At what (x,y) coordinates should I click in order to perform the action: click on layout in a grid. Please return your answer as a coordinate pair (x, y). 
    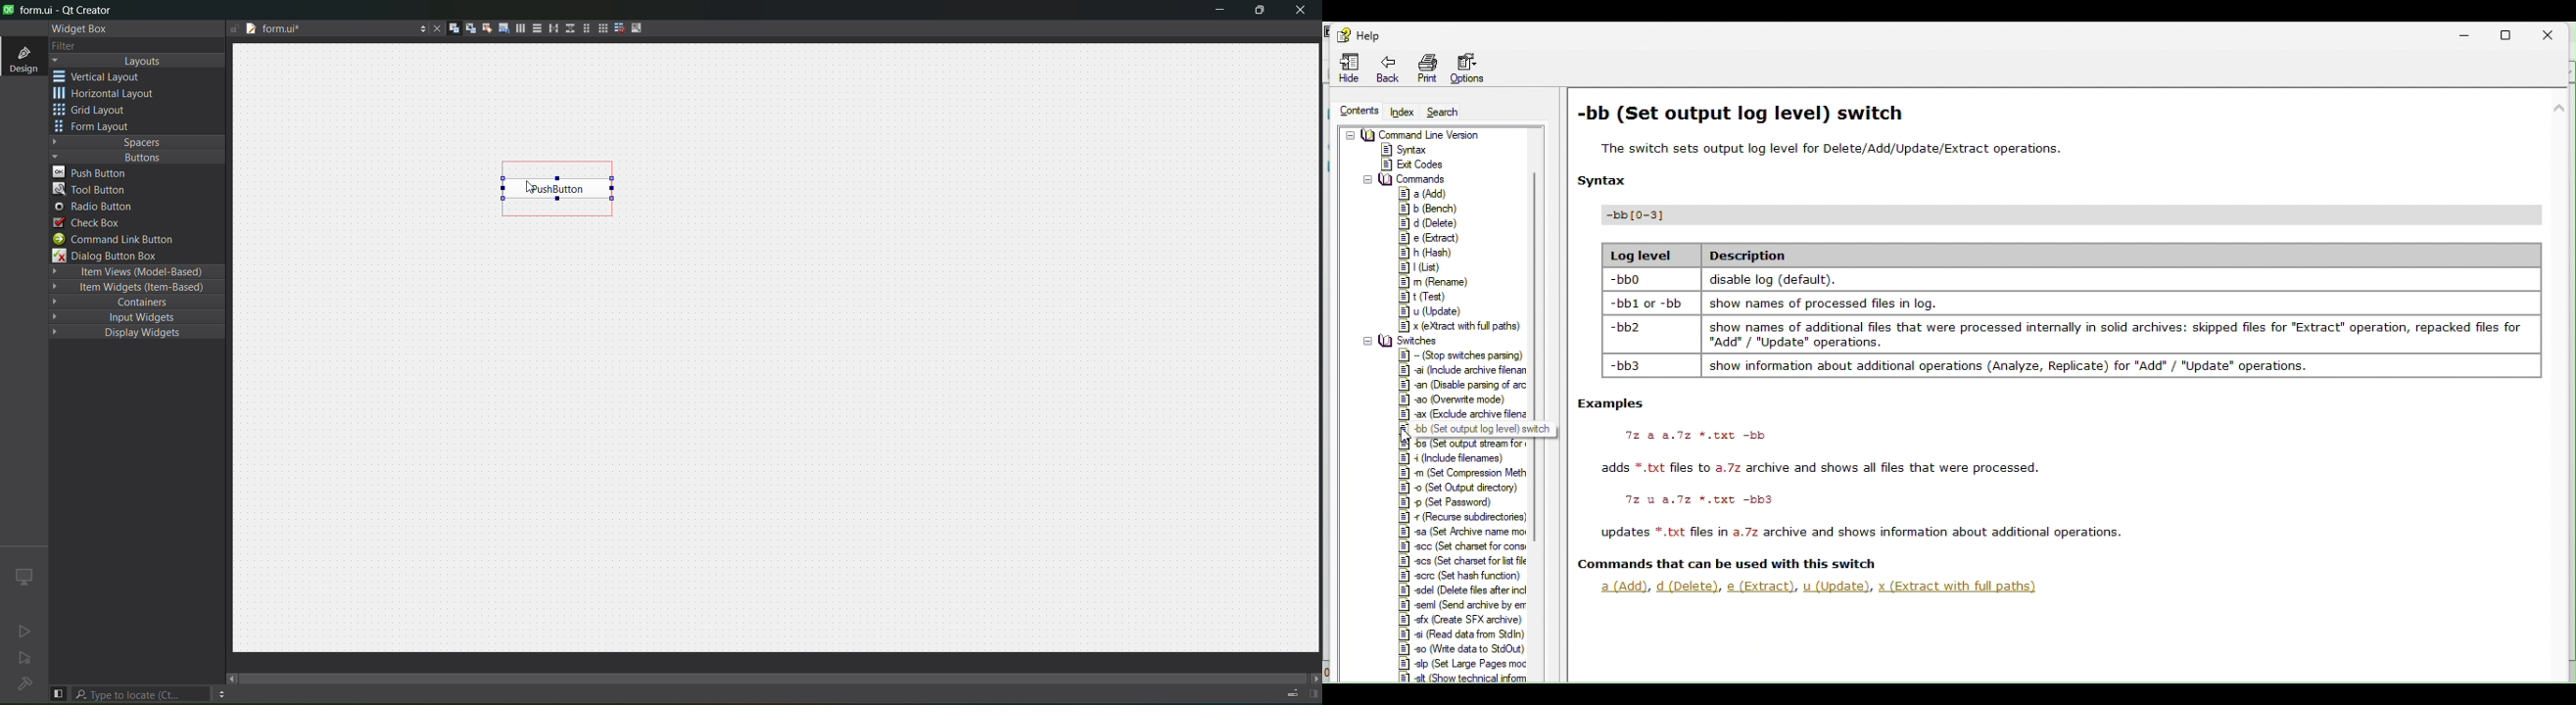
    Looking at the image, I should click on (602, 30).